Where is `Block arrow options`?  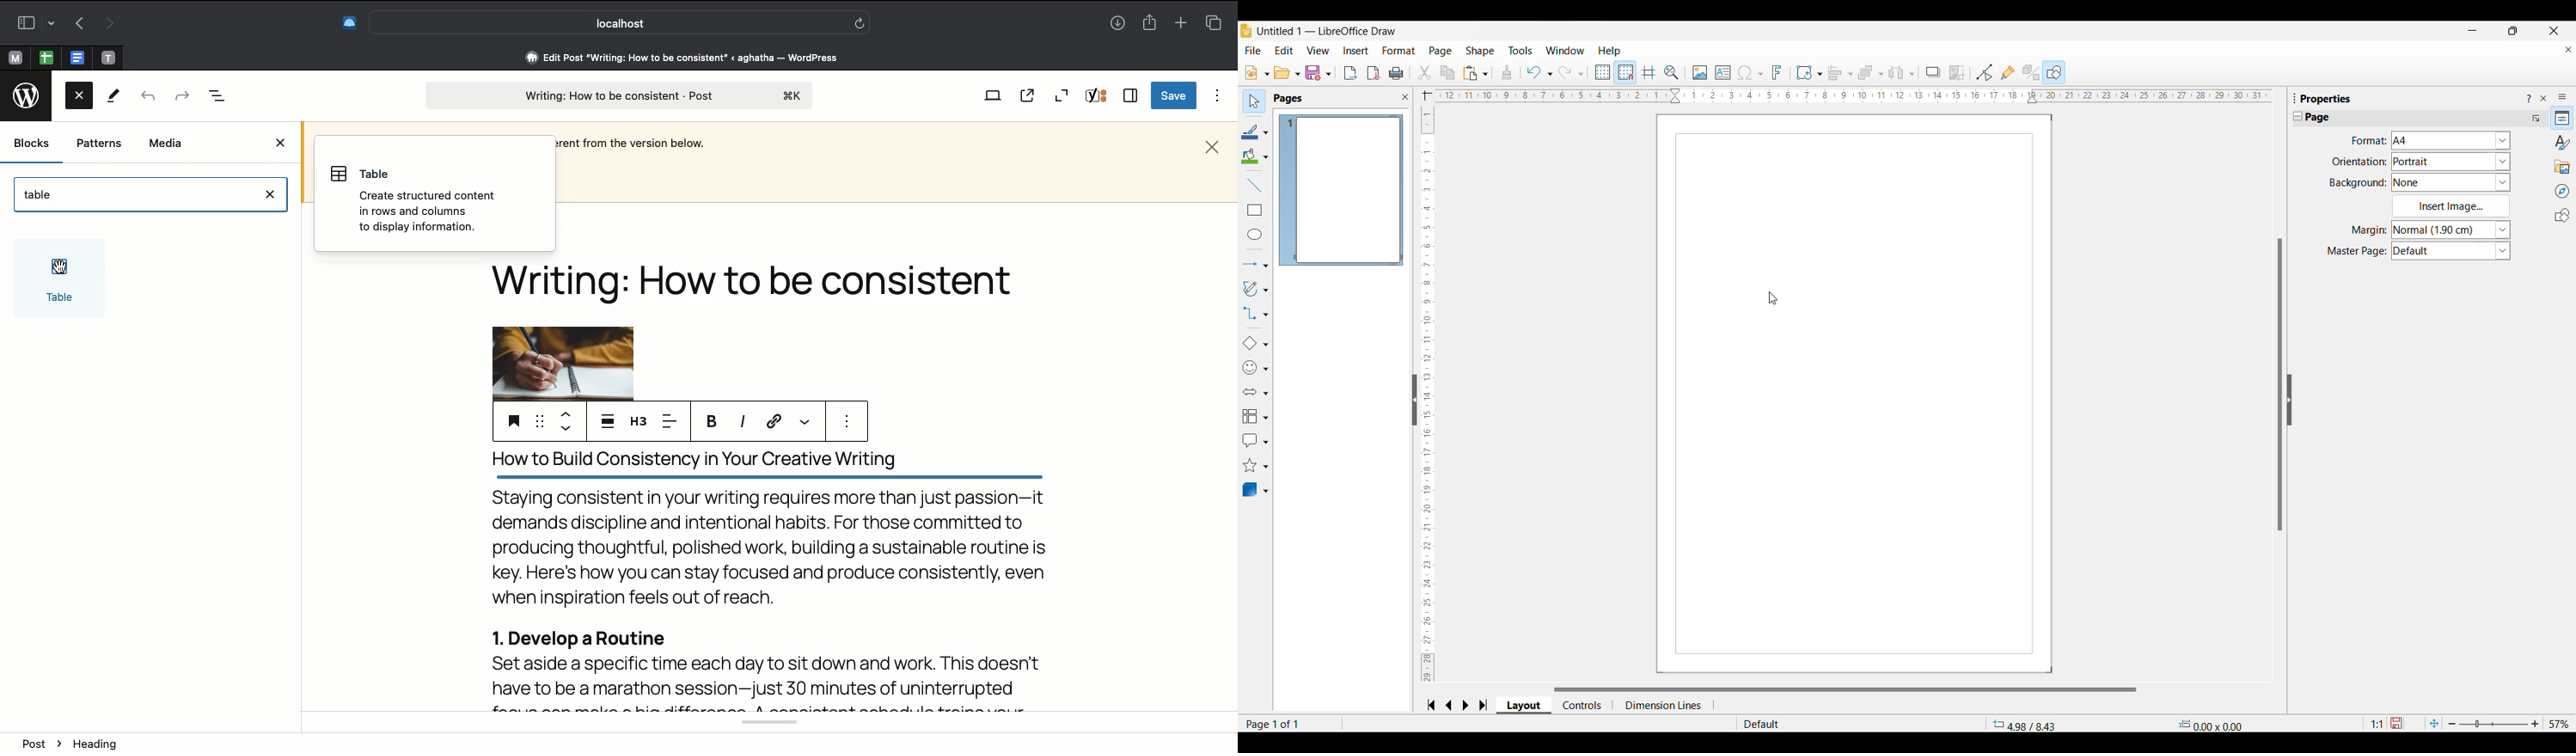
Block arrow options is located at coordinates (1255, 392).